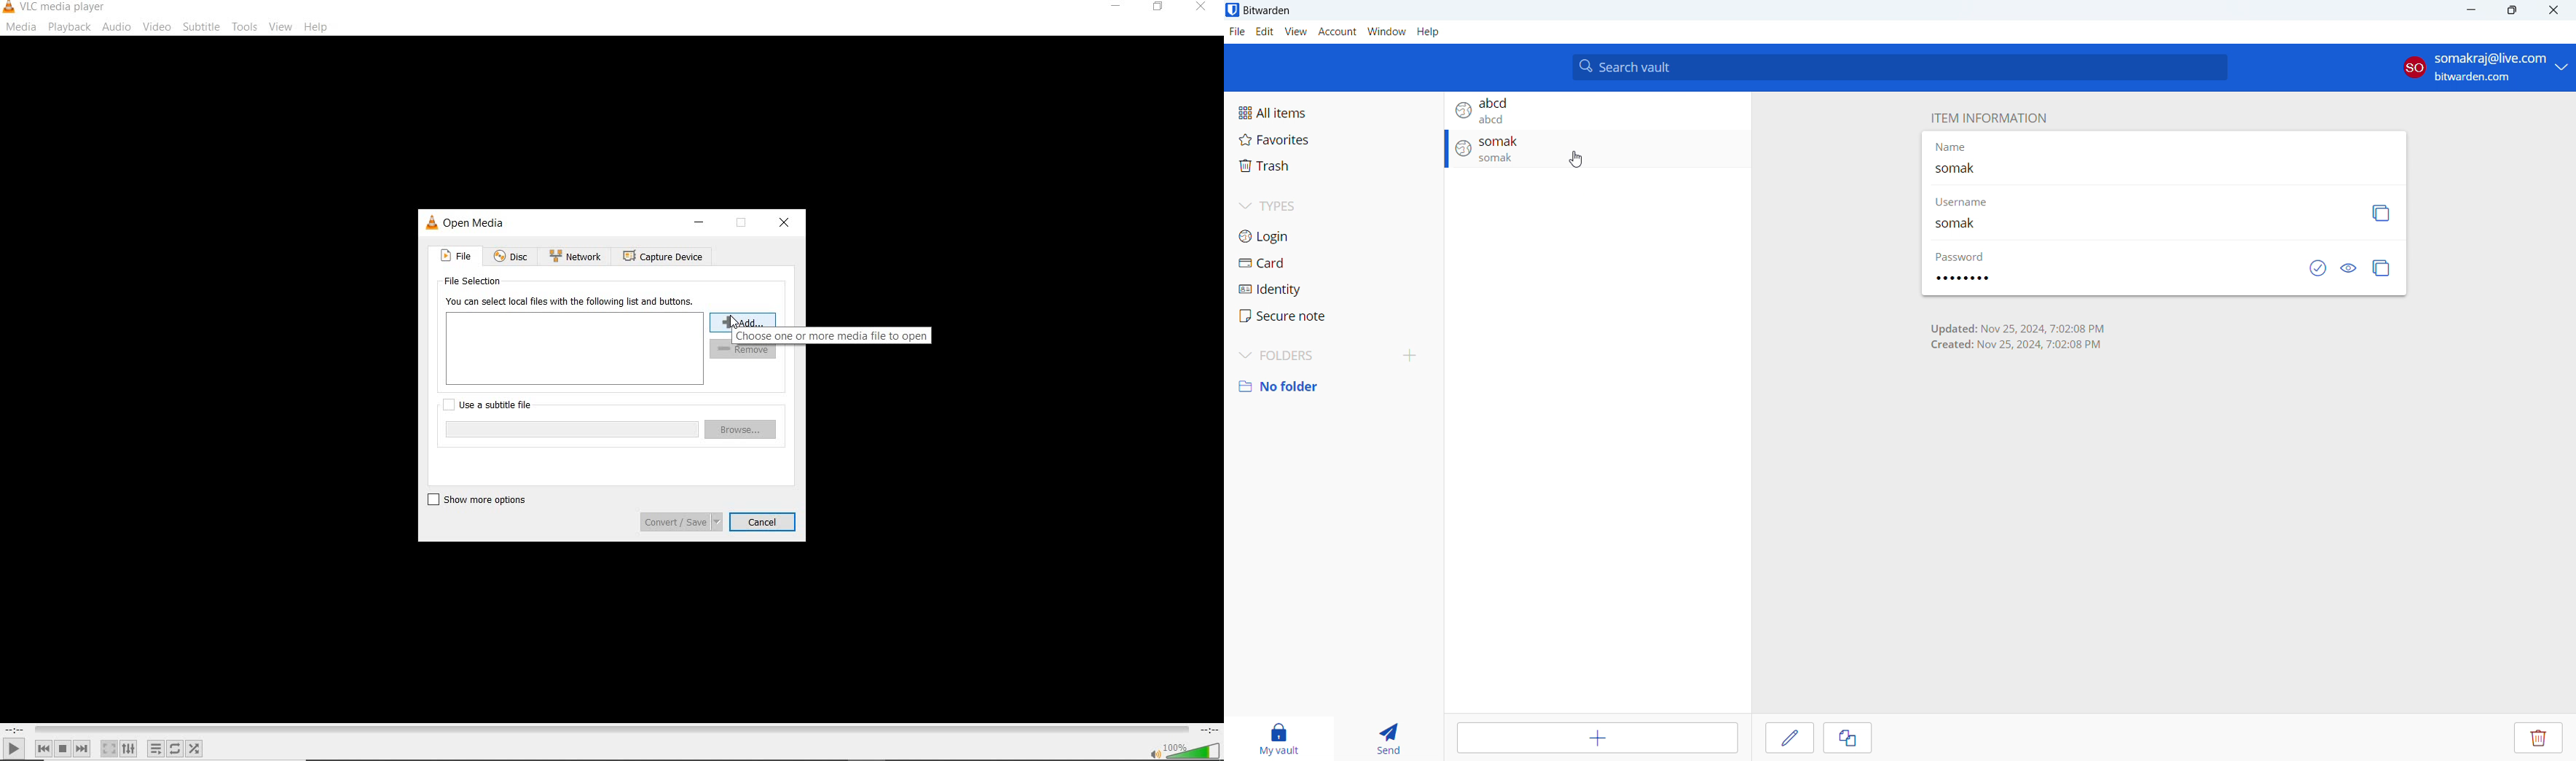 This screenshot has width=2576, height=784. I want to click on view, so click(1296, 32).